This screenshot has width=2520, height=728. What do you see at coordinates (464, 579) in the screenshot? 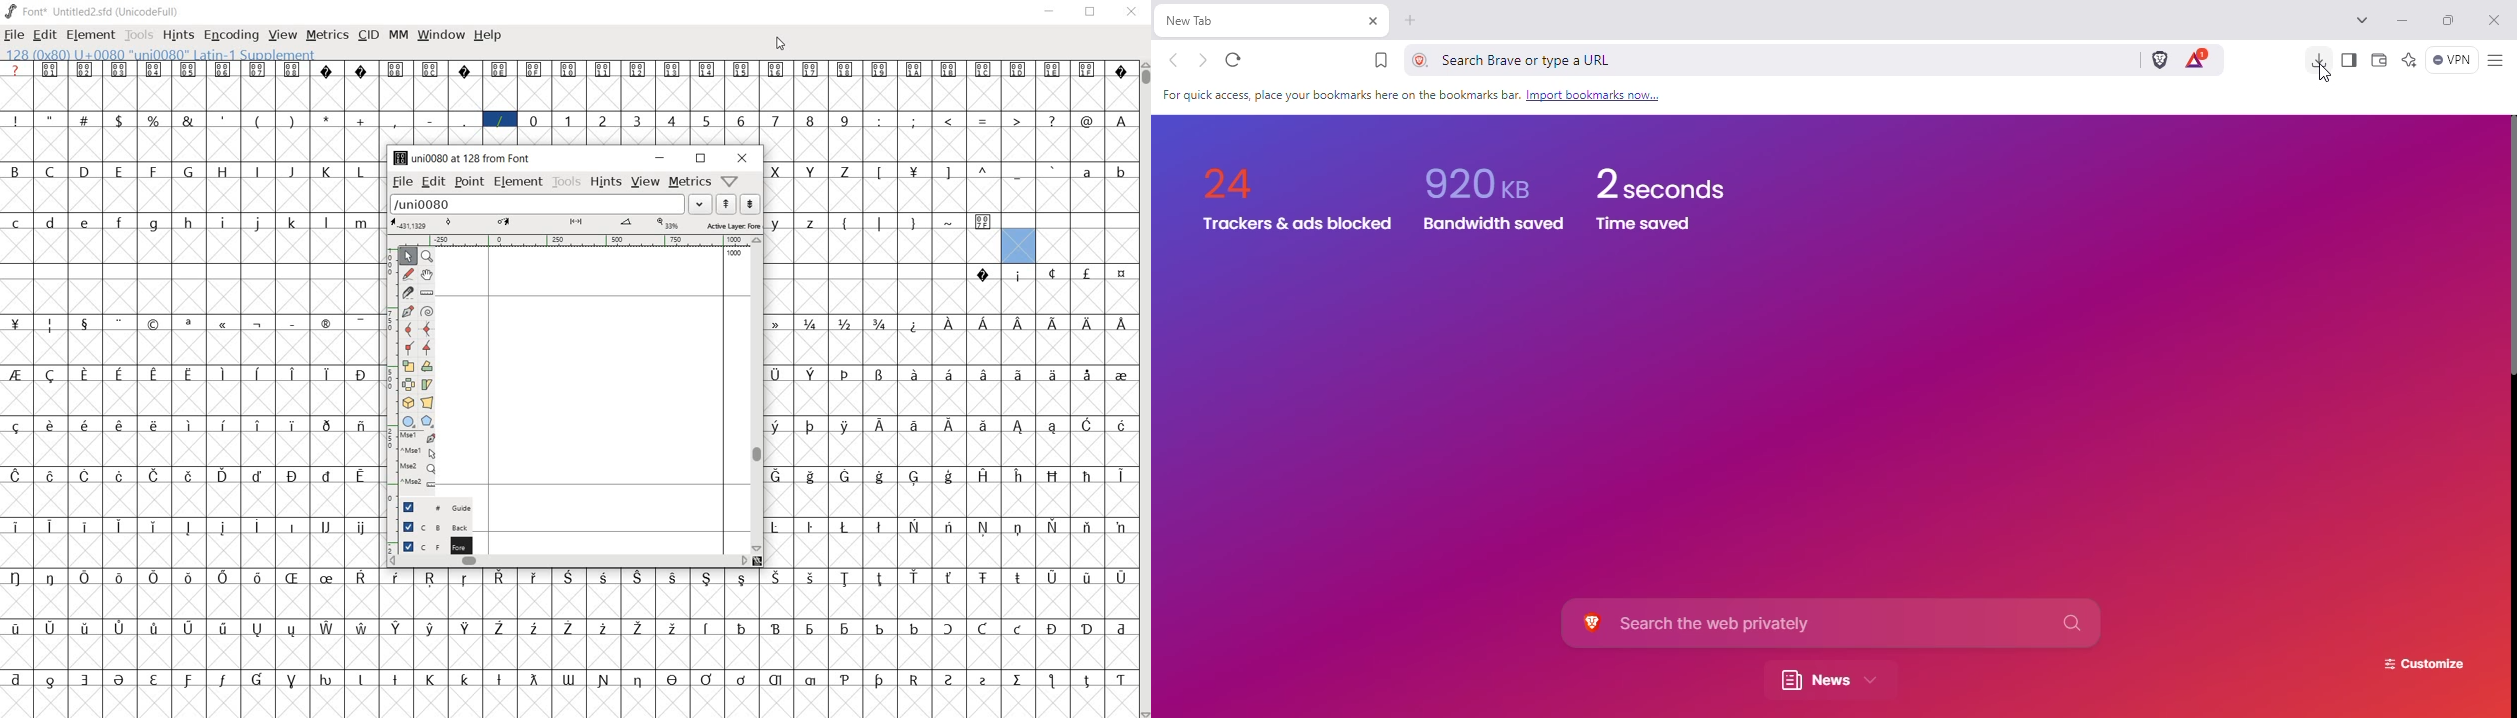
I see `glyph` at bounding box center [464, 579].